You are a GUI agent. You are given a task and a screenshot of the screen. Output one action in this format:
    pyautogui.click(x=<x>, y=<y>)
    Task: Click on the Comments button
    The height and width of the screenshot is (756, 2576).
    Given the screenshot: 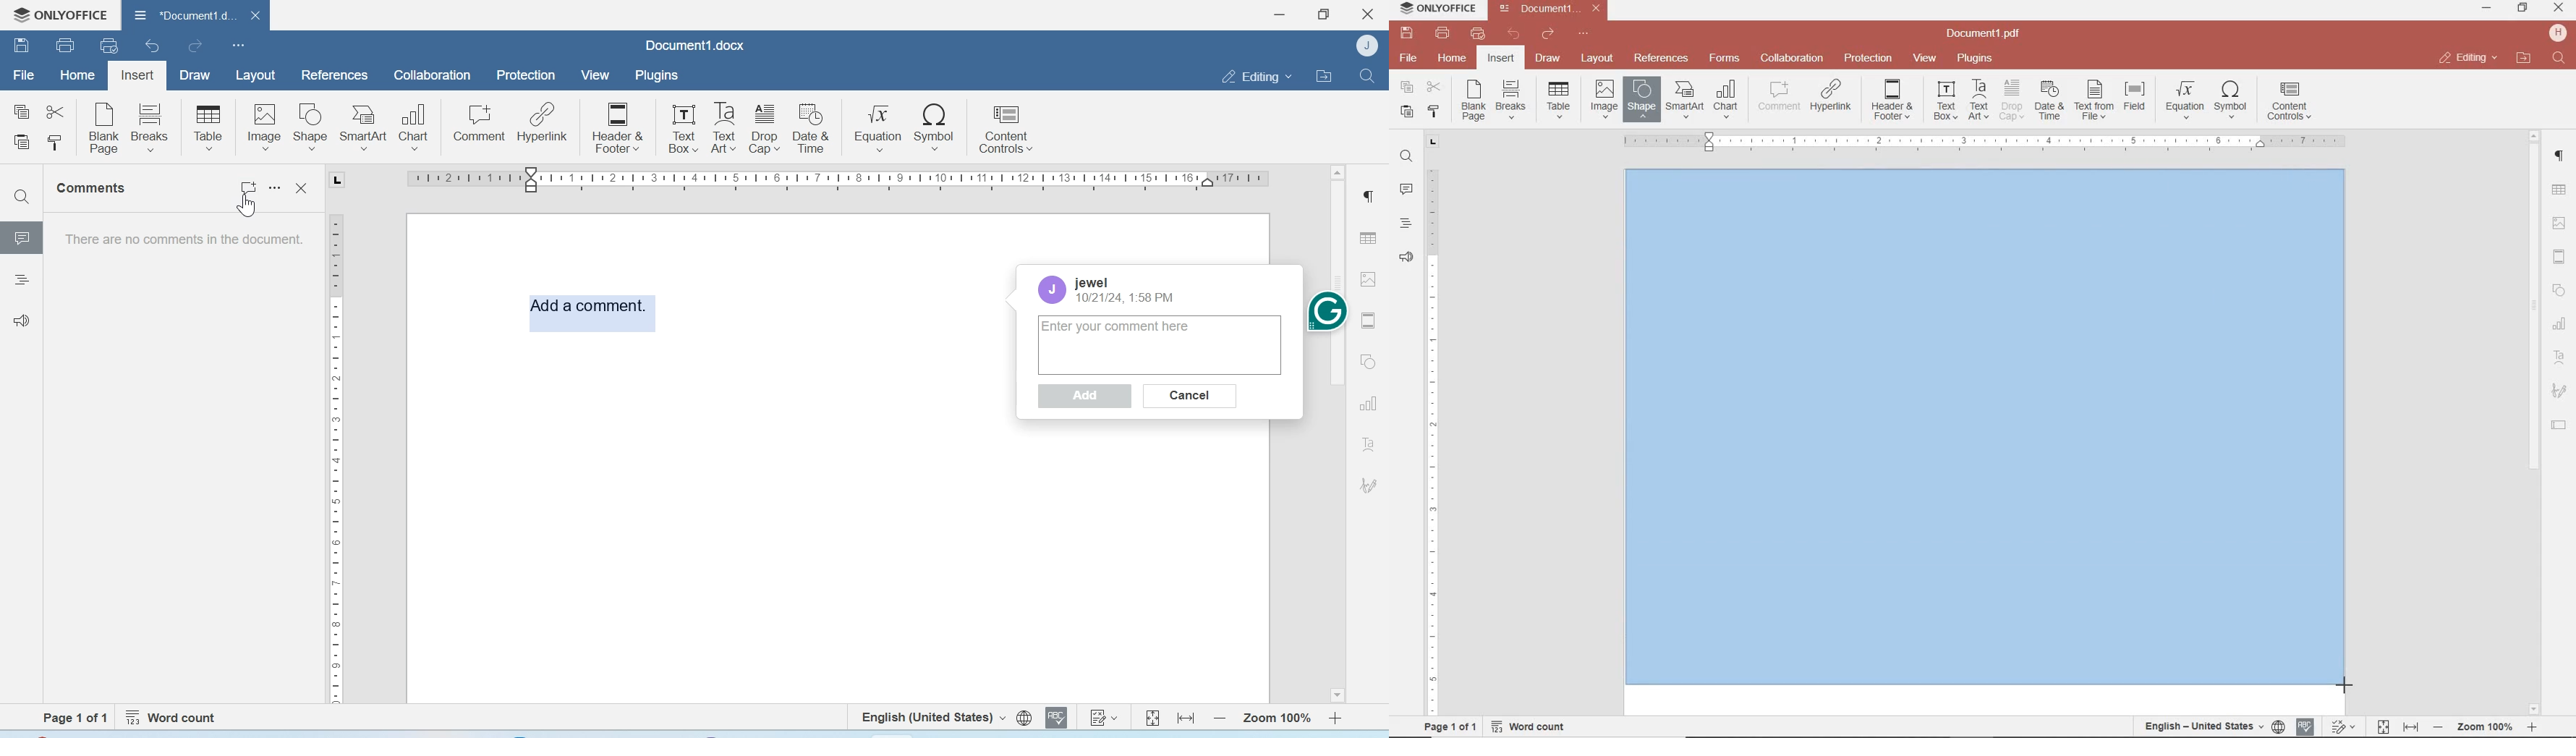 What is the action you would take?
    pyautogui.click(x=247, y=183)
    